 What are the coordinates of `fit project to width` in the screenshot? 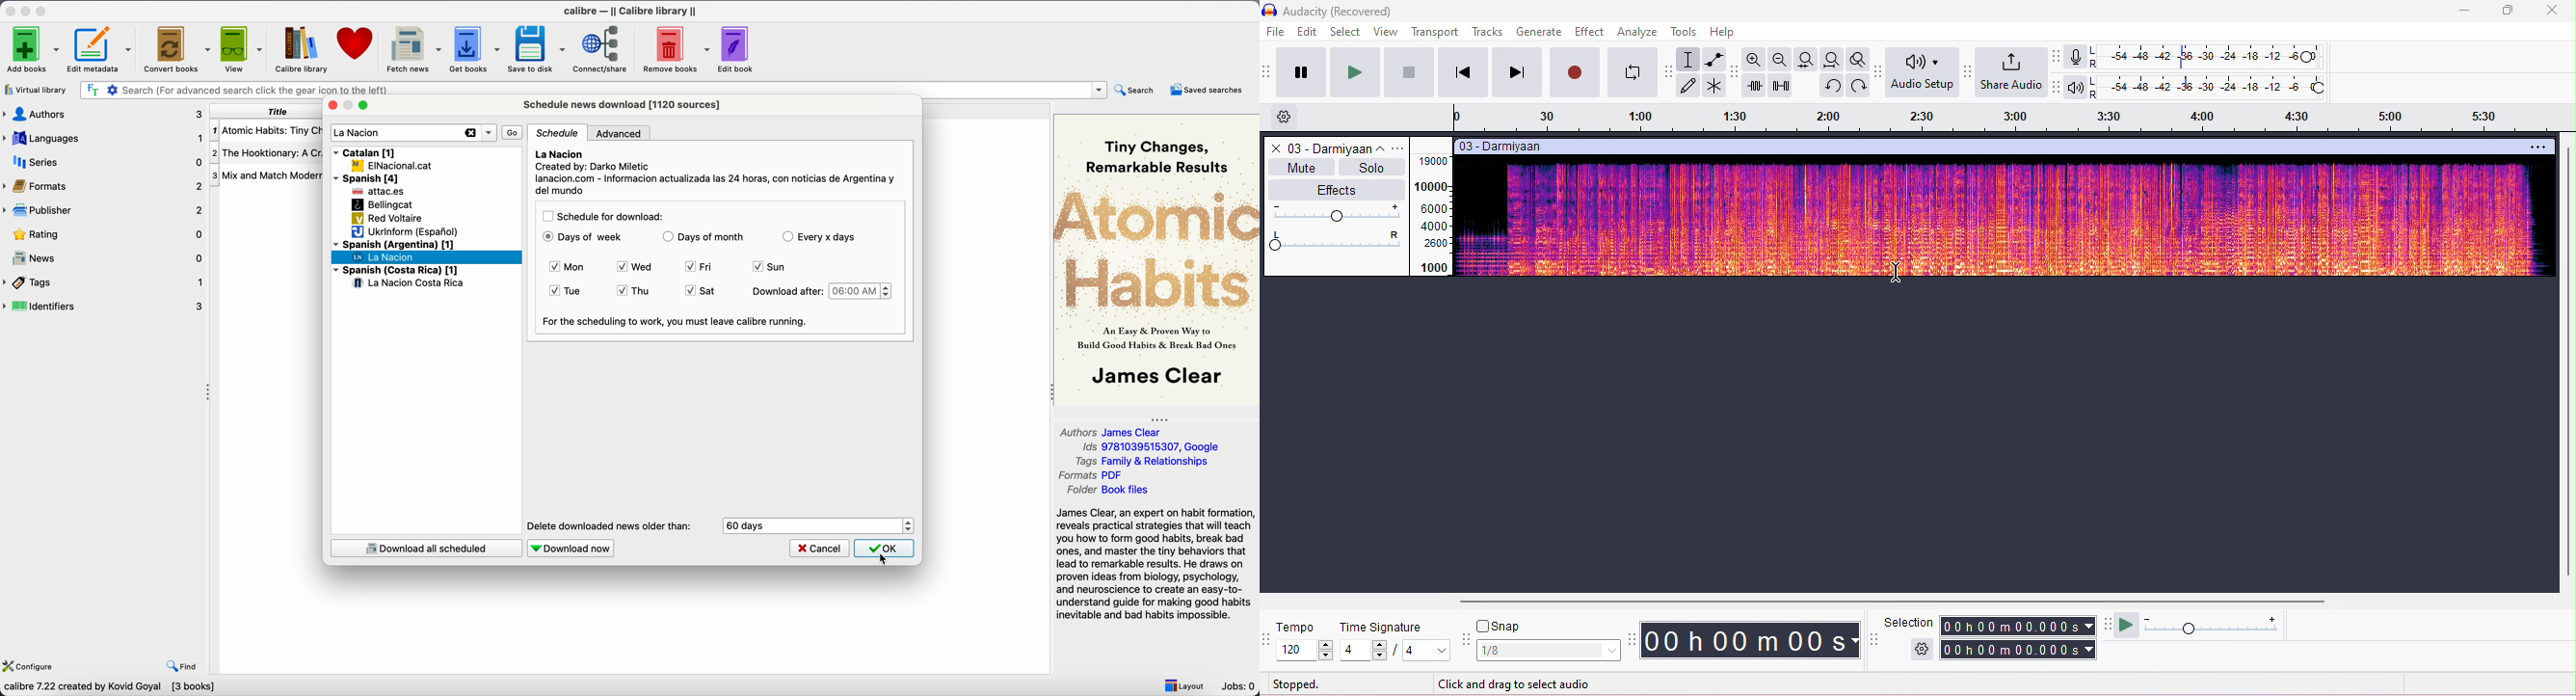 It's located at (1831, 59).